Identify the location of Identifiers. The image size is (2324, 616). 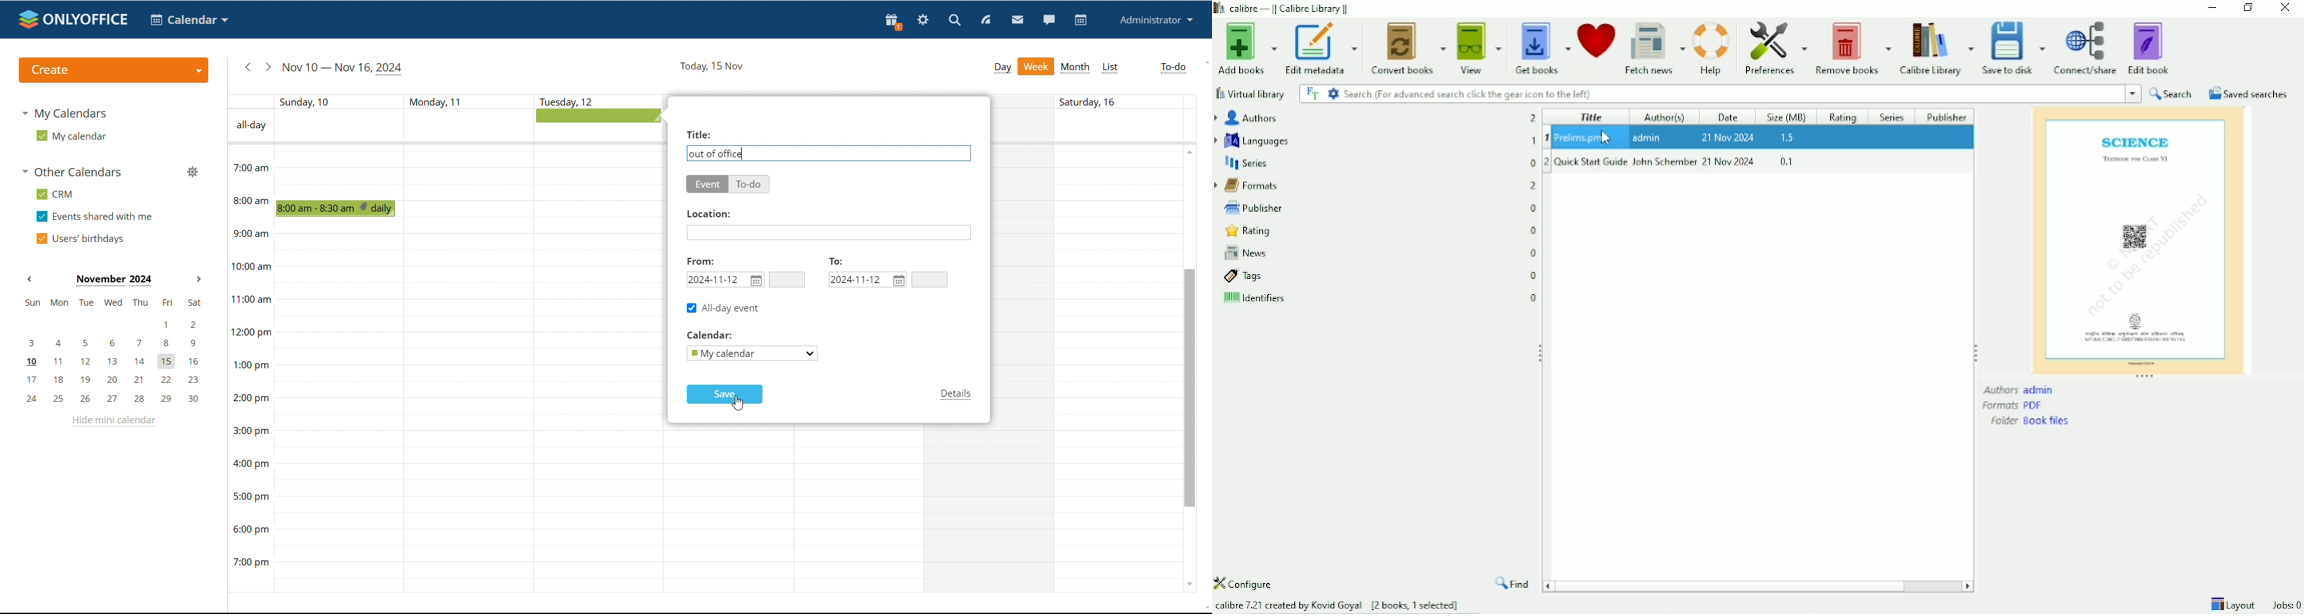
(1252, 300).